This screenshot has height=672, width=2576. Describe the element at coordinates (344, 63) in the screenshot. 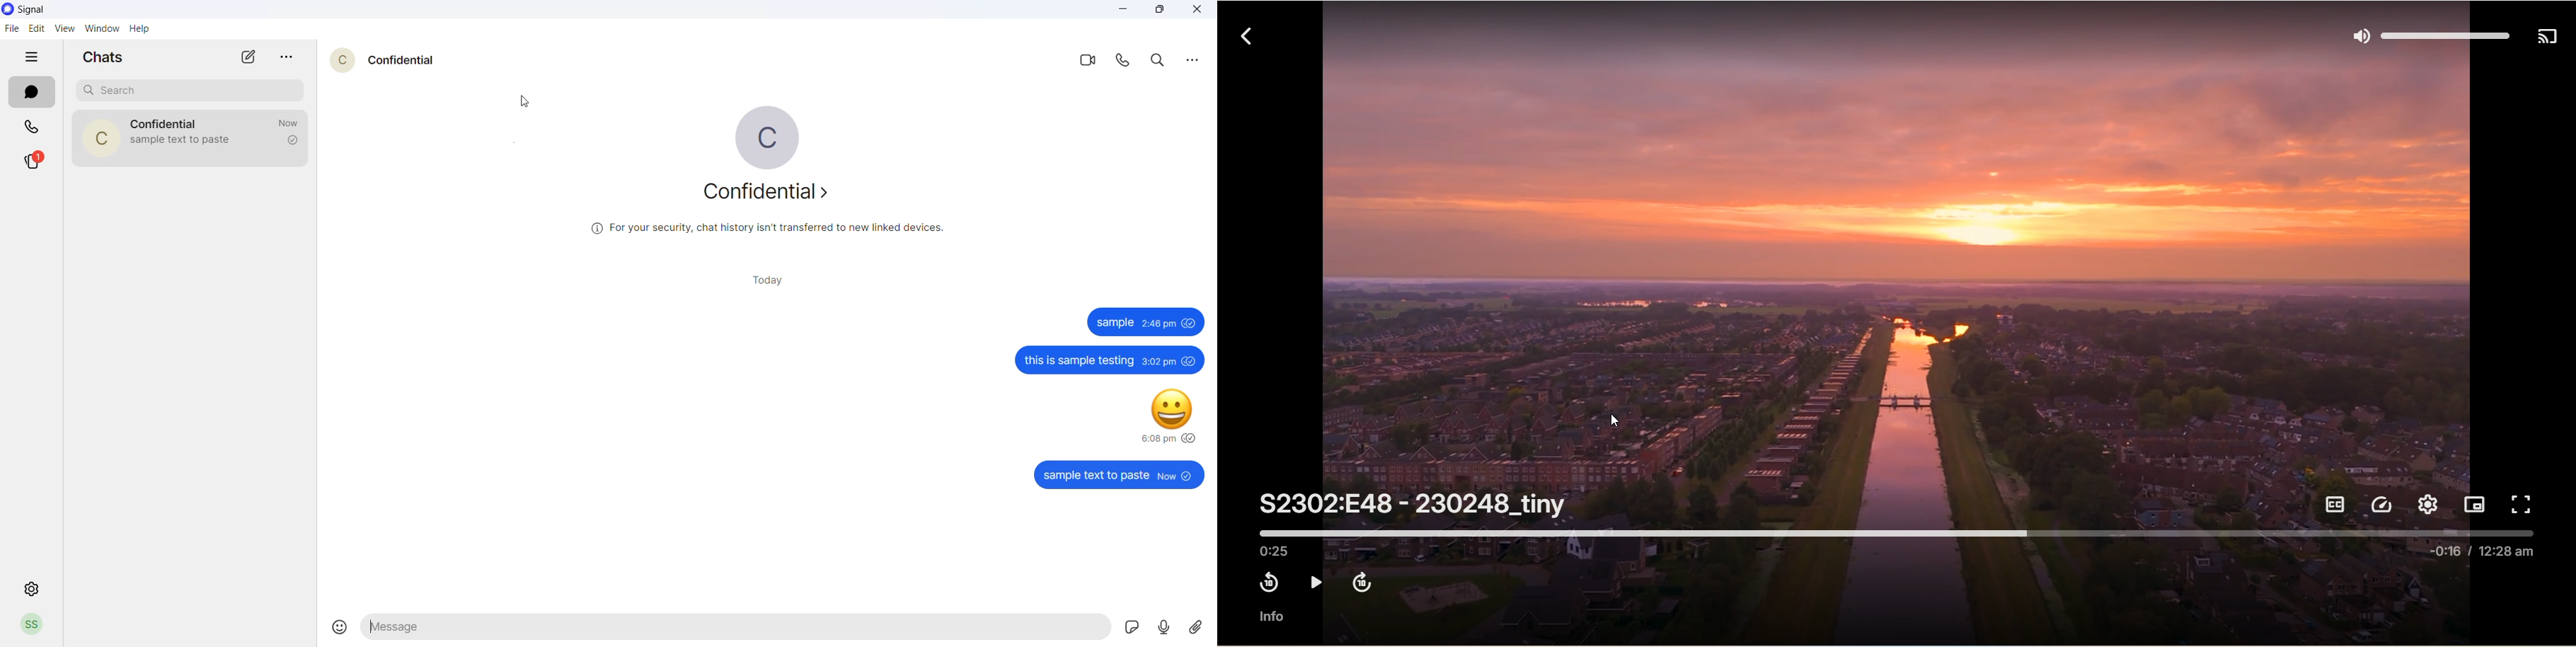

I see `contact profile picture` at that location.